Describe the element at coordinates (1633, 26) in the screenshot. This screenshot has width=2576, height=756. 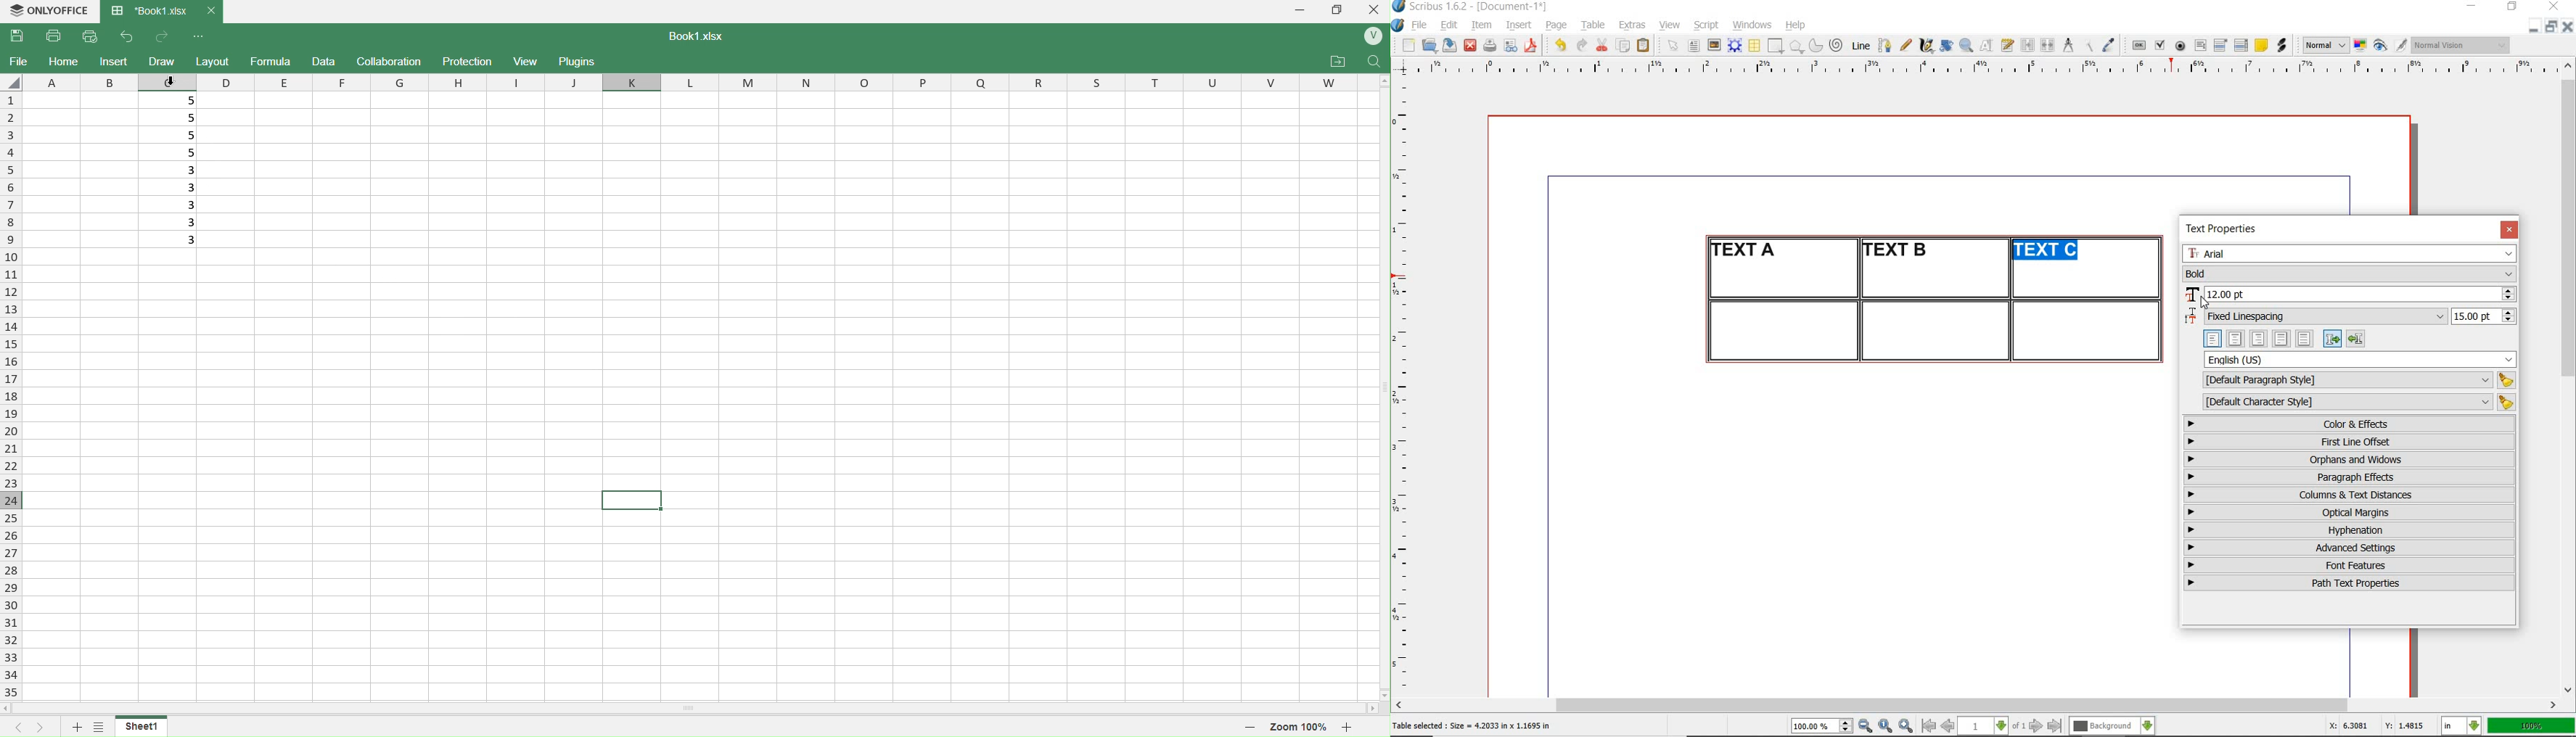
I see `extras` at that location.